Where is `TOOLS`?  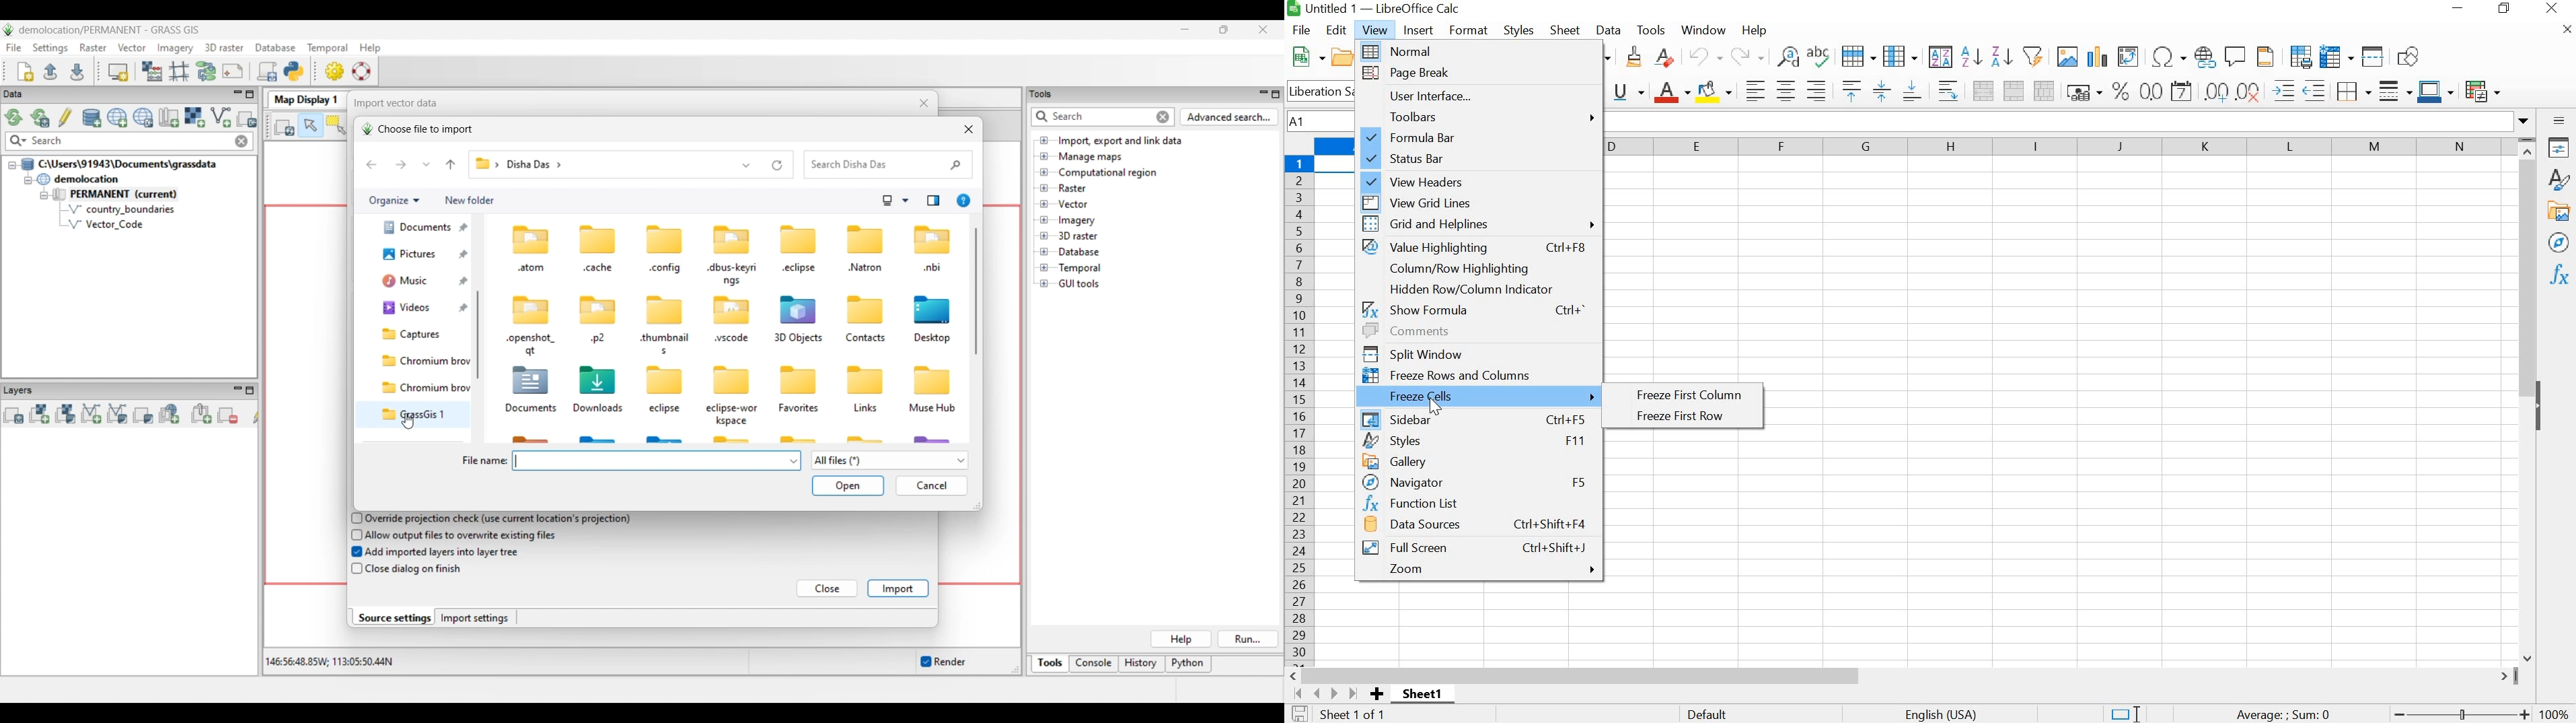
TOOLS is located at coordinates (1651, 28).